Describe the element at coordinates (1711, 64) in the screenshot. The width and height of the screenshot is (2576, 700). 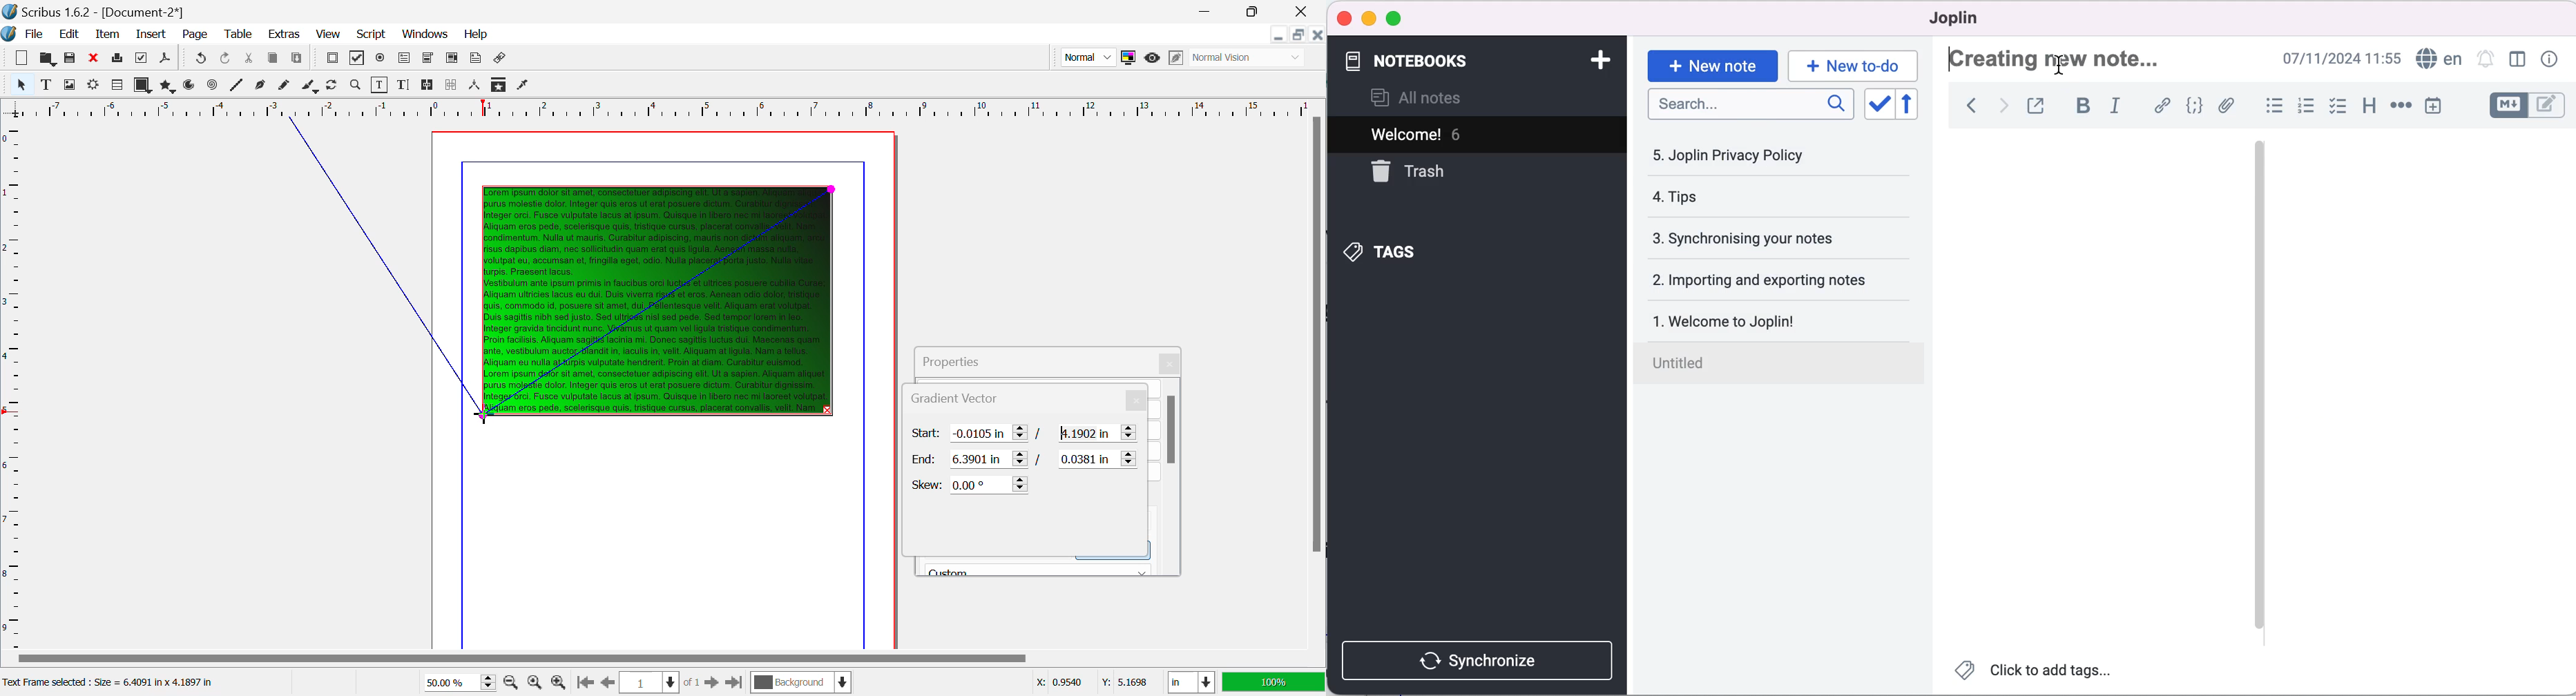
I see `new note` at that location.